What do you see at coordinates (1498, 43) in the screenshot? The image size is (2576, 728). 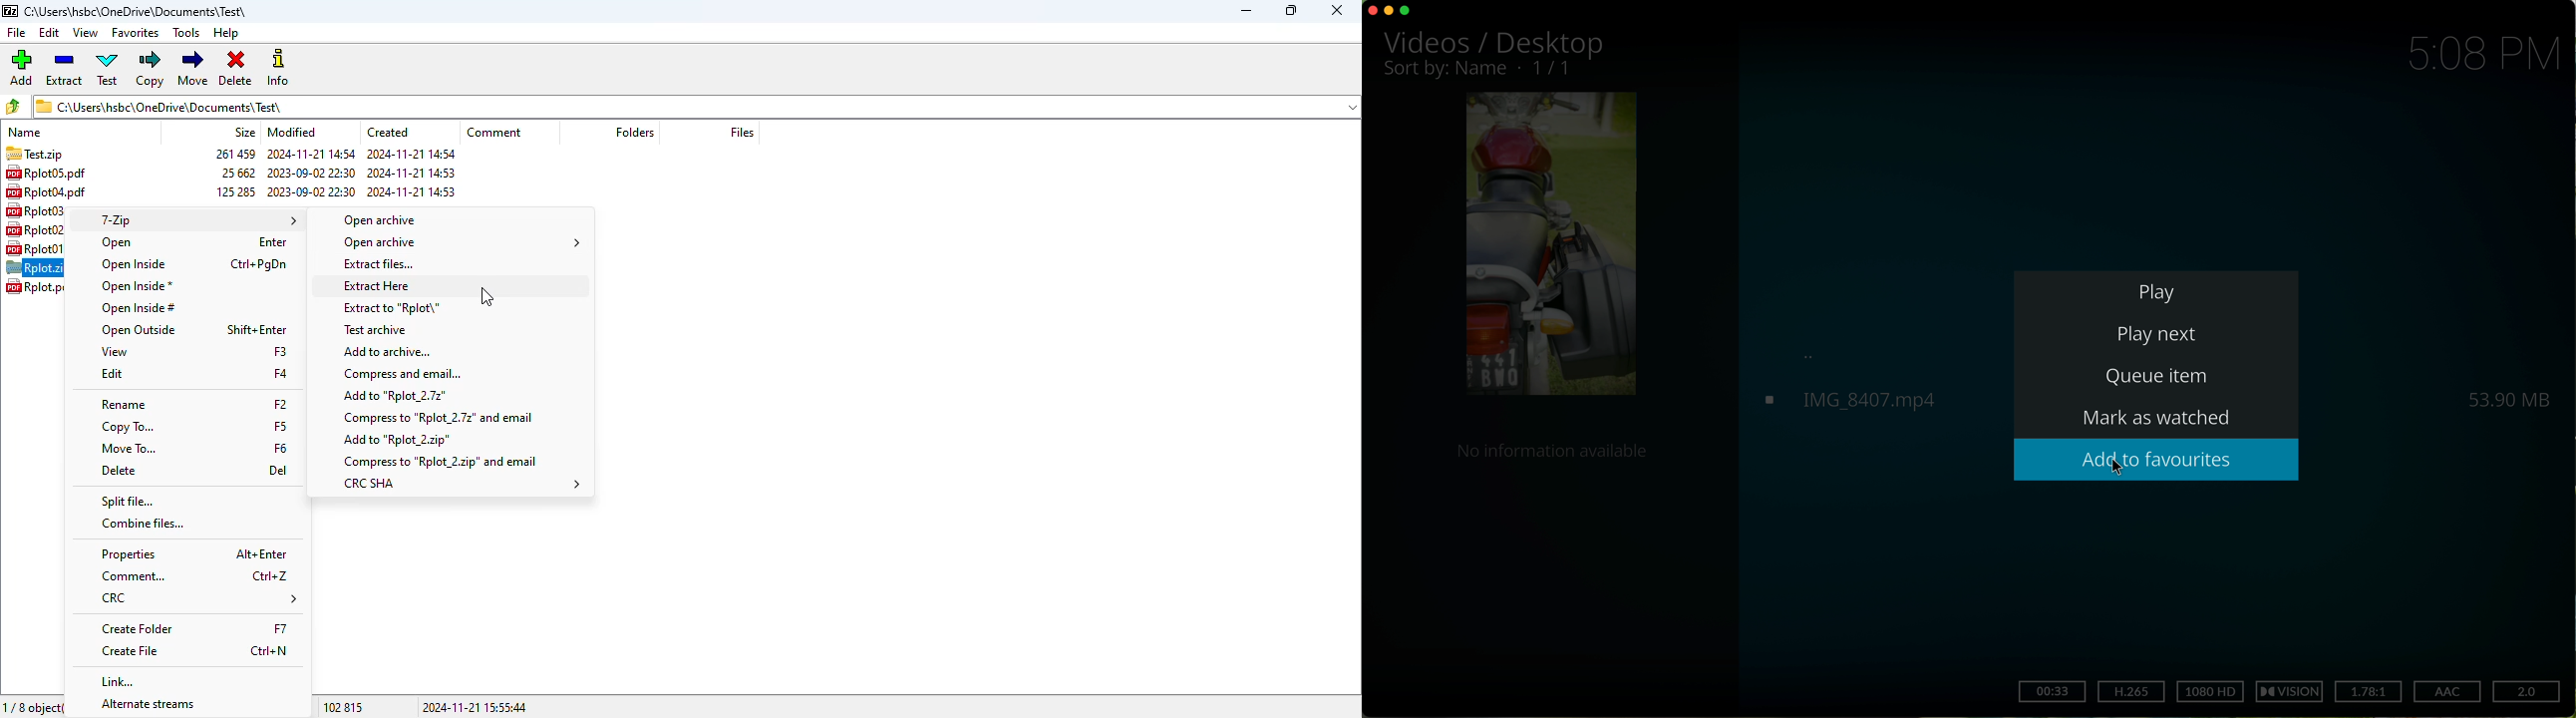 I see `Videos/DEsktop` at bounding box center [1498, 43].